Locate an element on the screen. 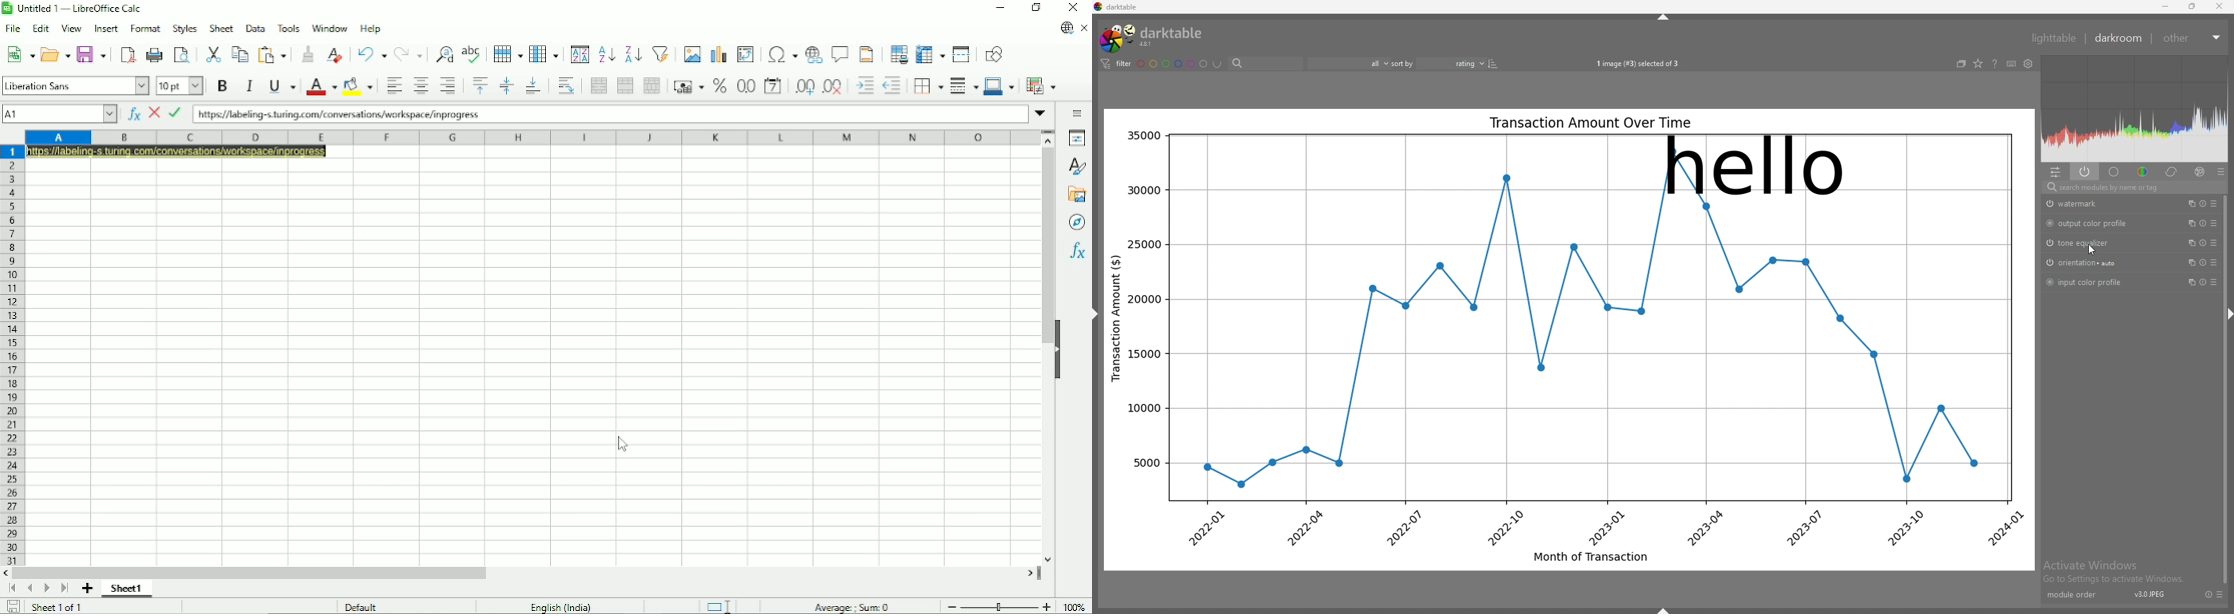  Transaction Amount ($) is located at coordinates (1116, 317).